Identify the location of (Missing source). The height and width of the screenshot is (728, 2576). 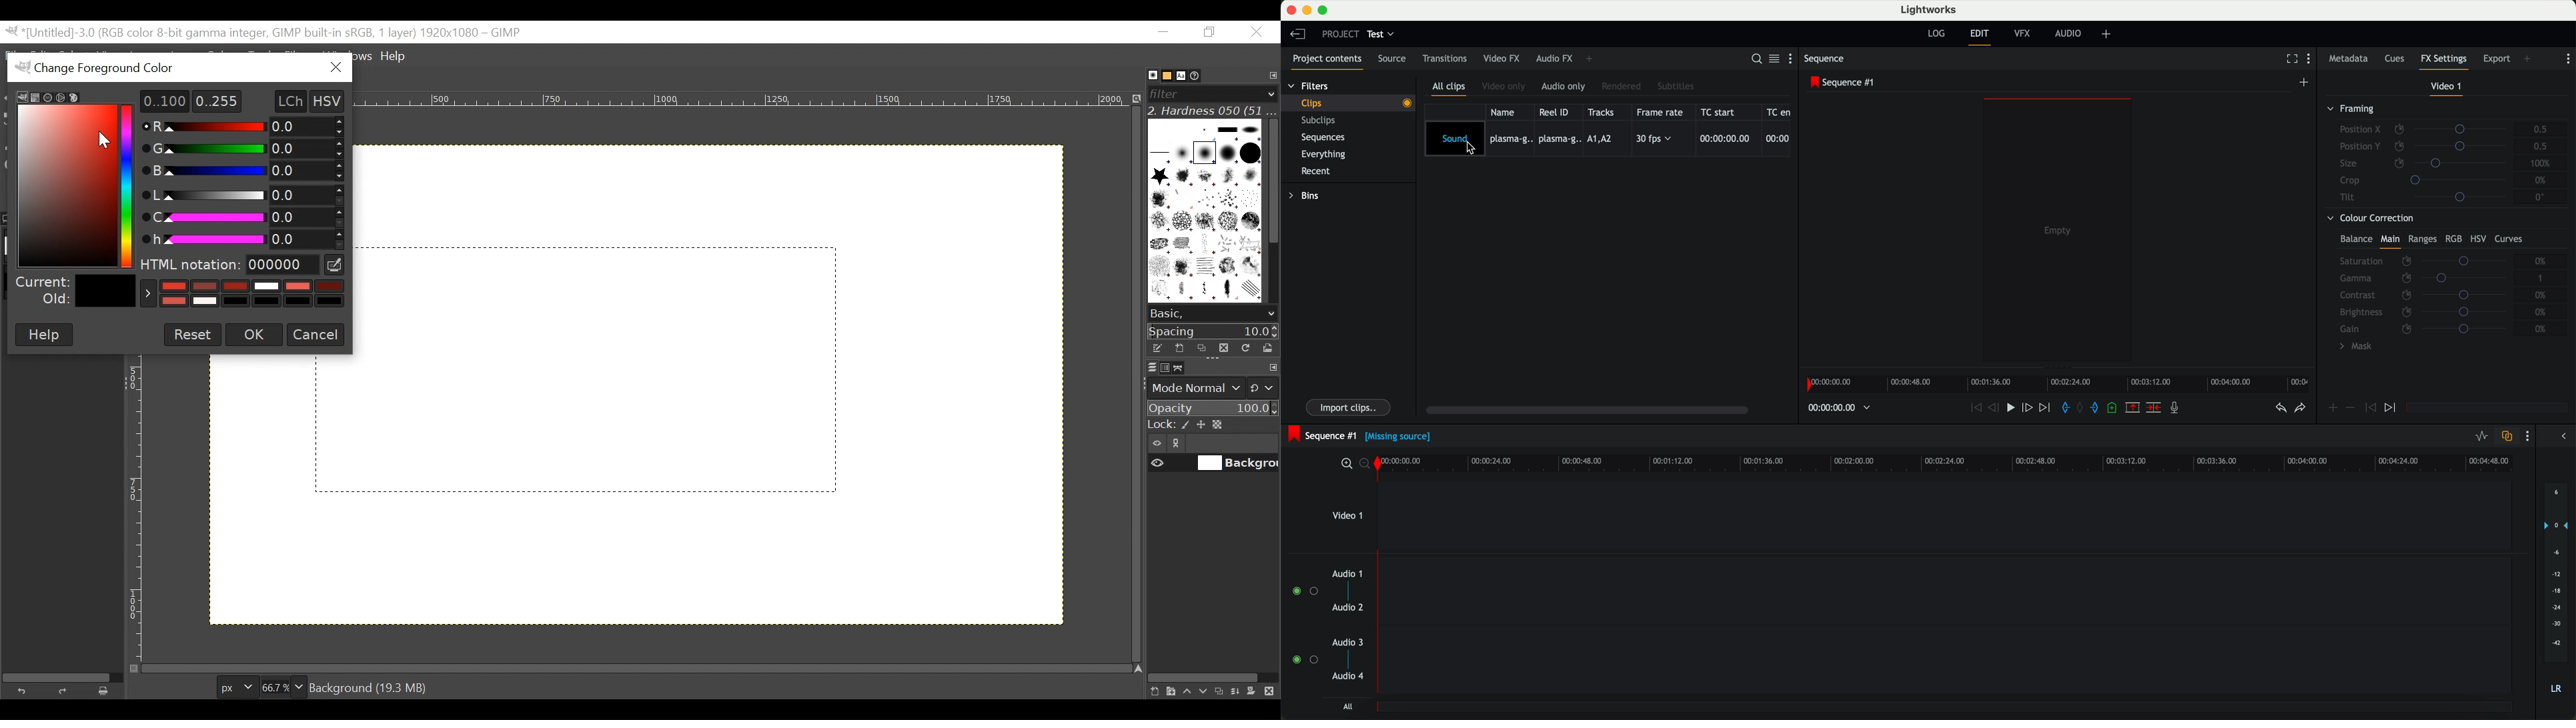
(1401, 438).